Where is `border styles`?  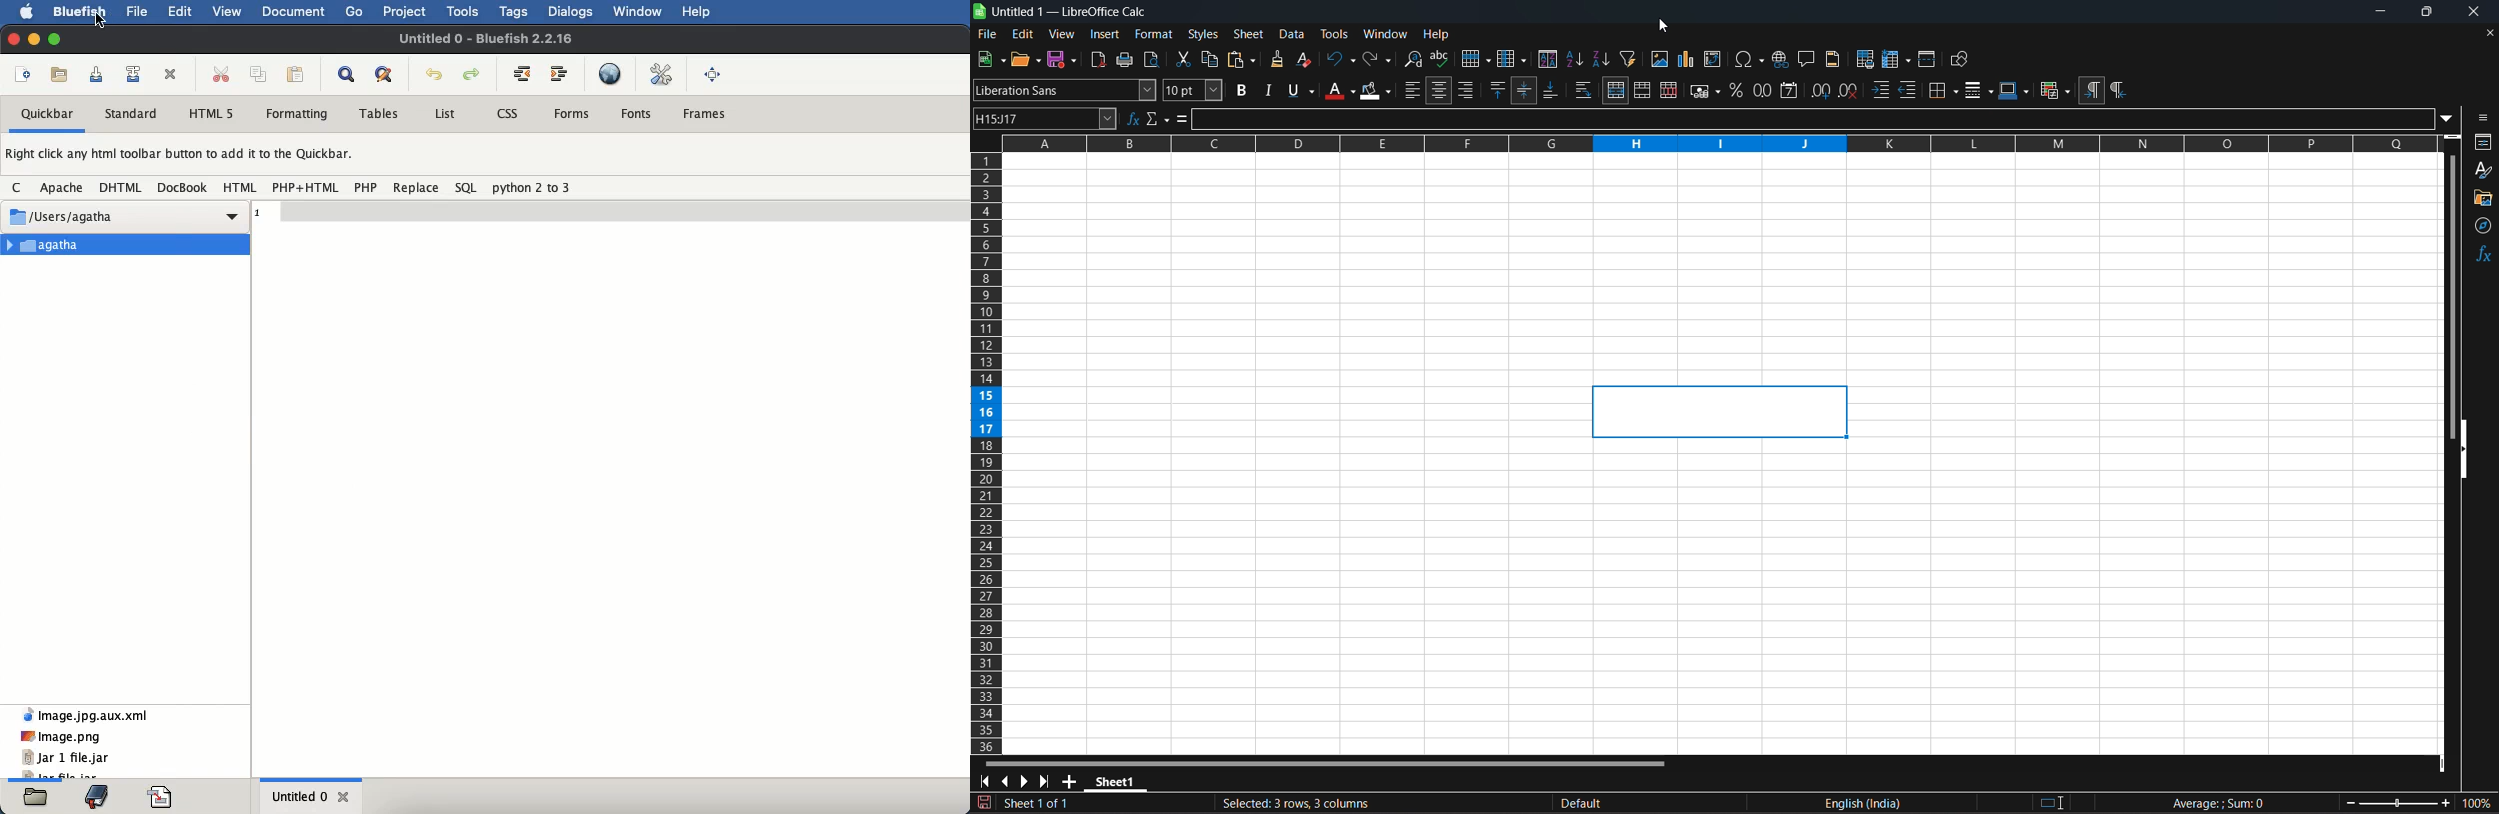 border styles is located at coordinates (1980, 91).